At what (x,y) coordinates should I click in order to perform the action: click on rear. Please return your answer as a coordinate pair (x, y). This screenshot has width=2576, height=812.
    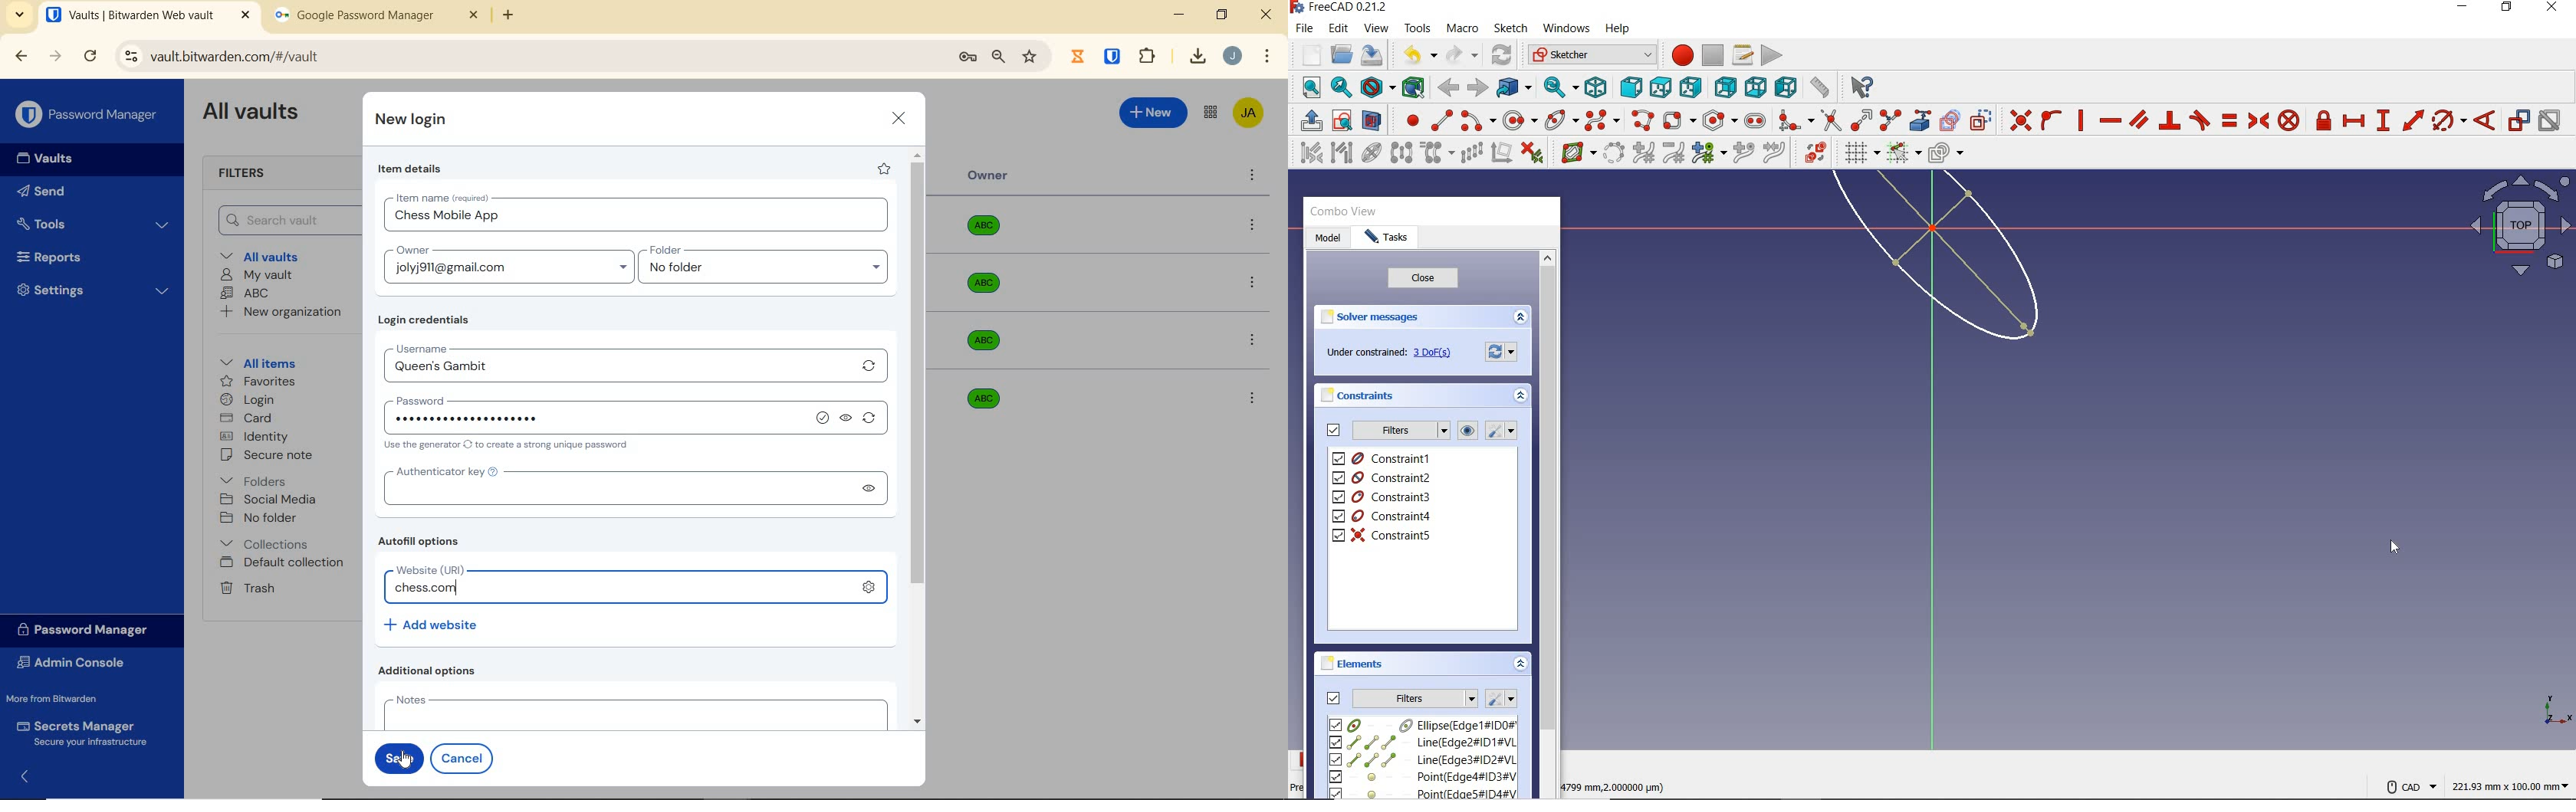
    Looking at the image, I should click on (1725, 87).